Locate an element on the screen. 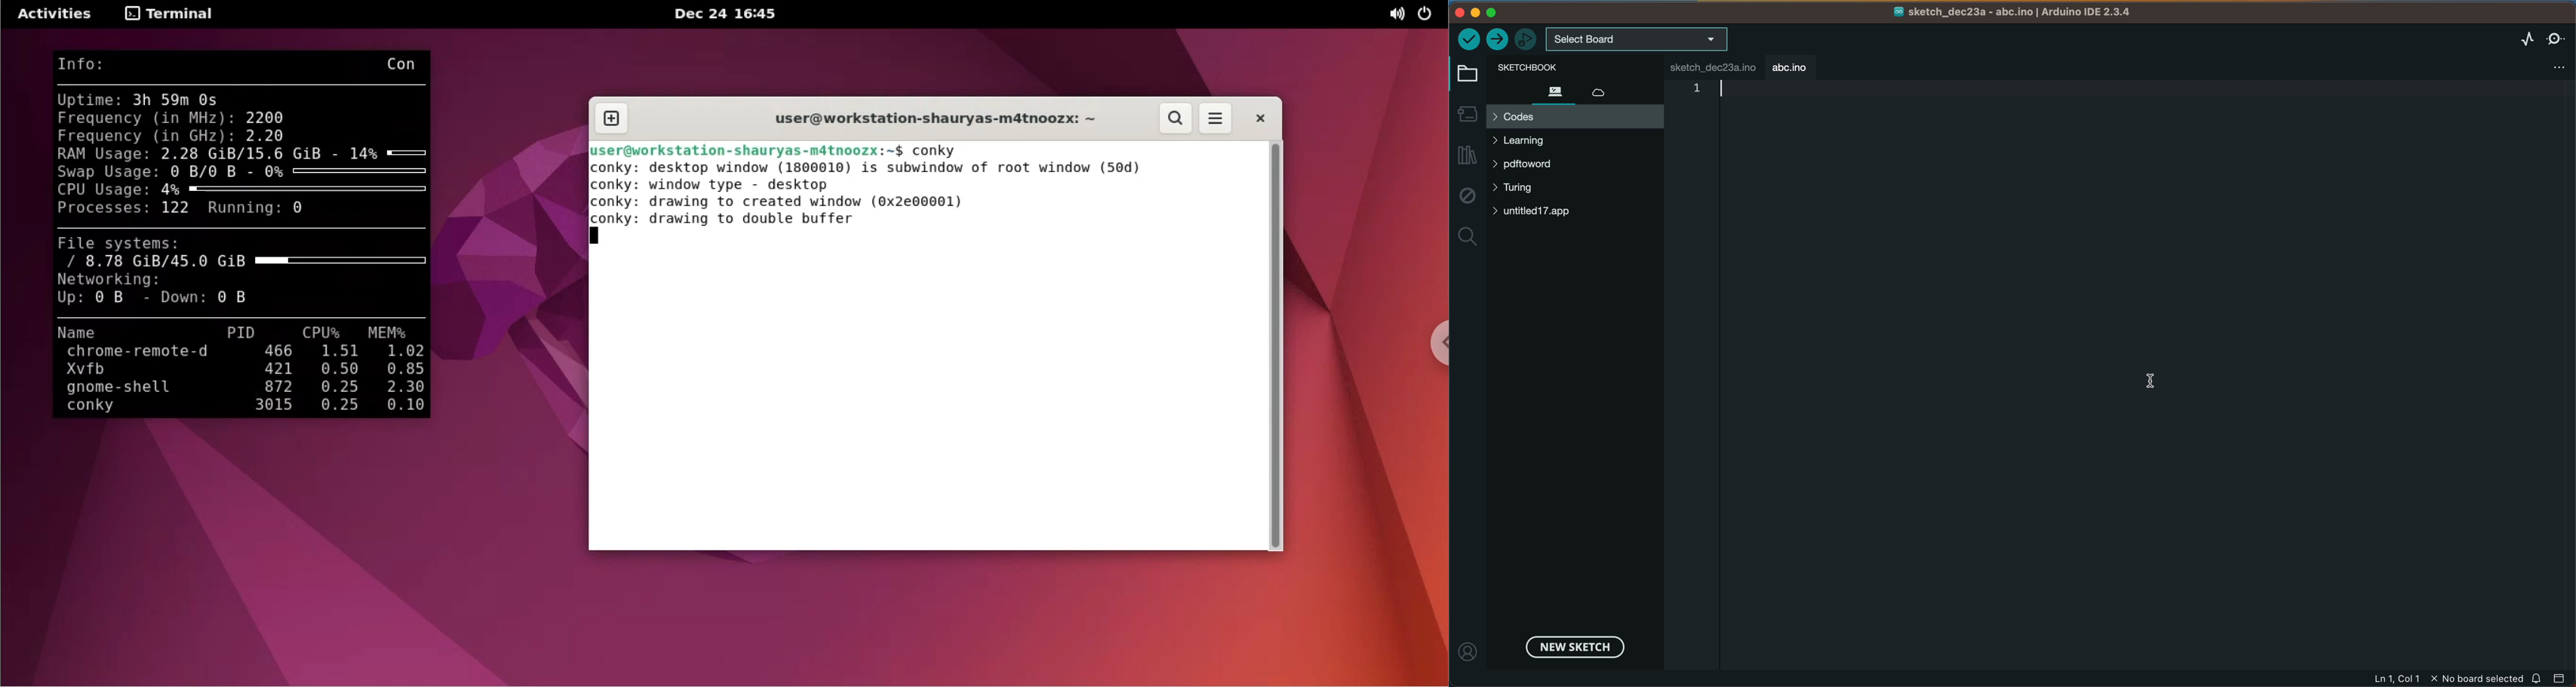  codes is located at coordinates (1574, 117).